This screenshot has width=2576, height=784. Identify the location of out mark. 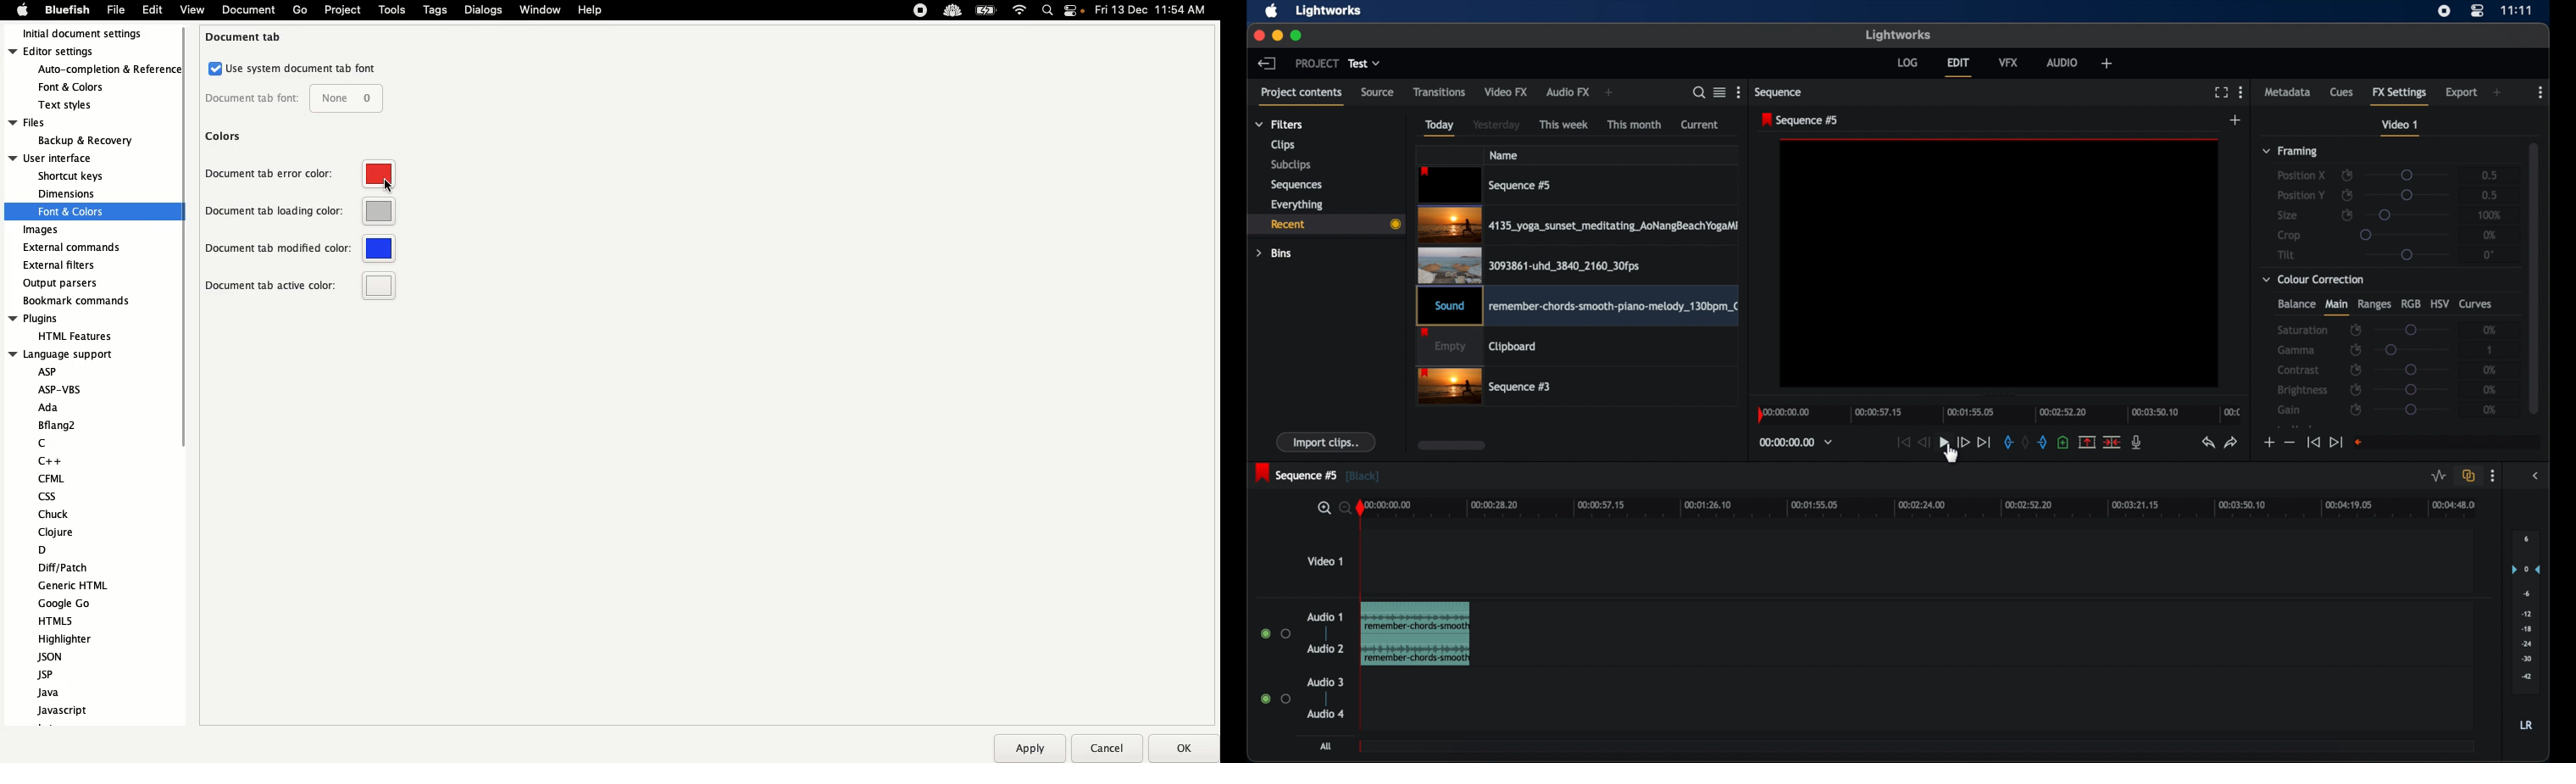
(2041, 442).